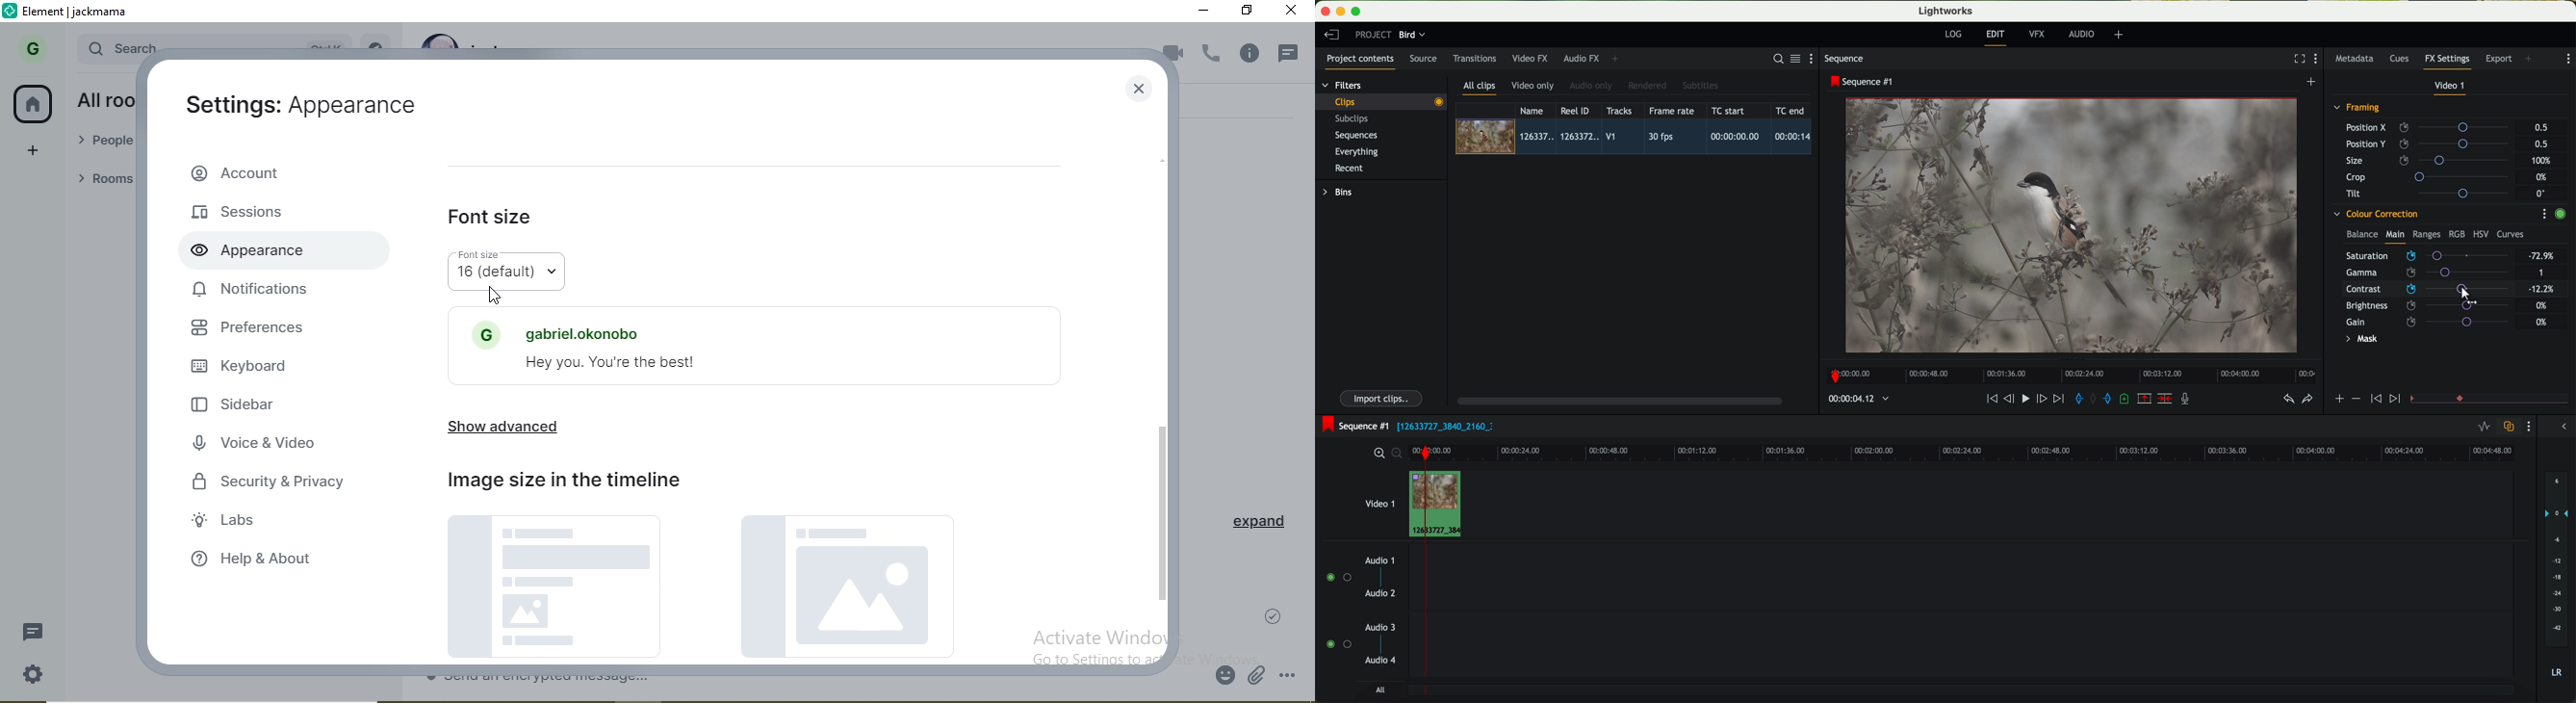  What do you see at coordinates (1441, 425) in the screenshot?
I see `black` at bounding box center [1441, 425].